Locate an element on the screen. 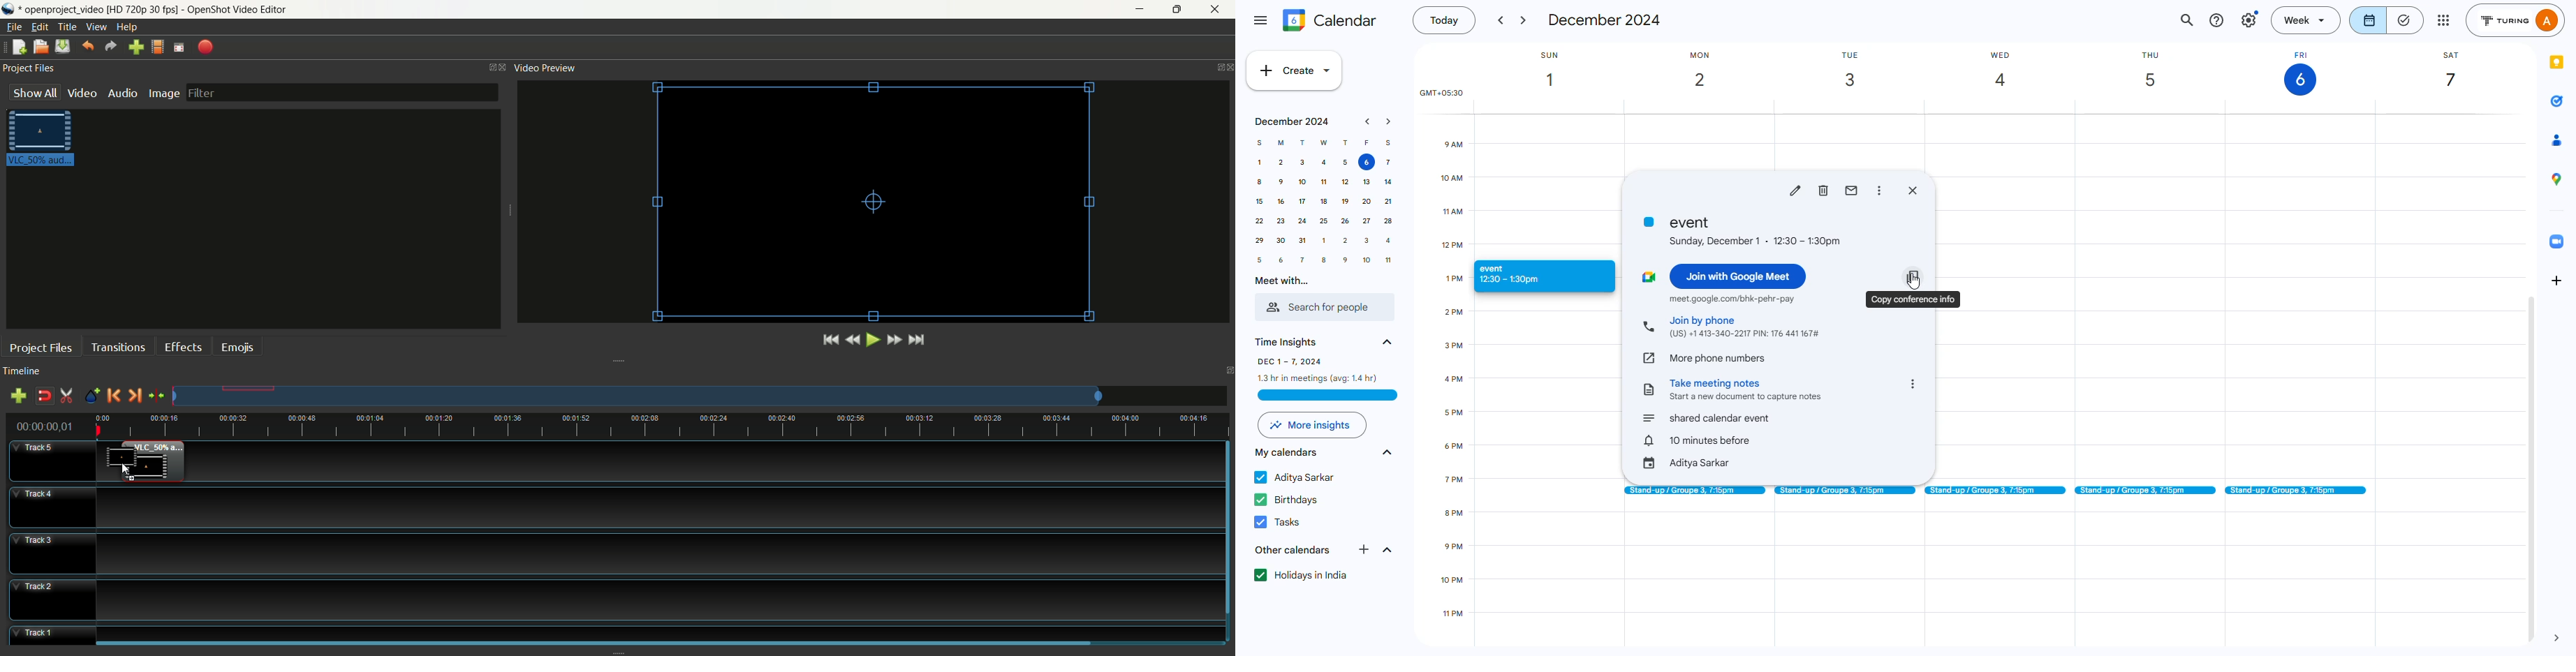 This screenshot has width=2576, height=672. 5 is located at coordinates (1346, 162).